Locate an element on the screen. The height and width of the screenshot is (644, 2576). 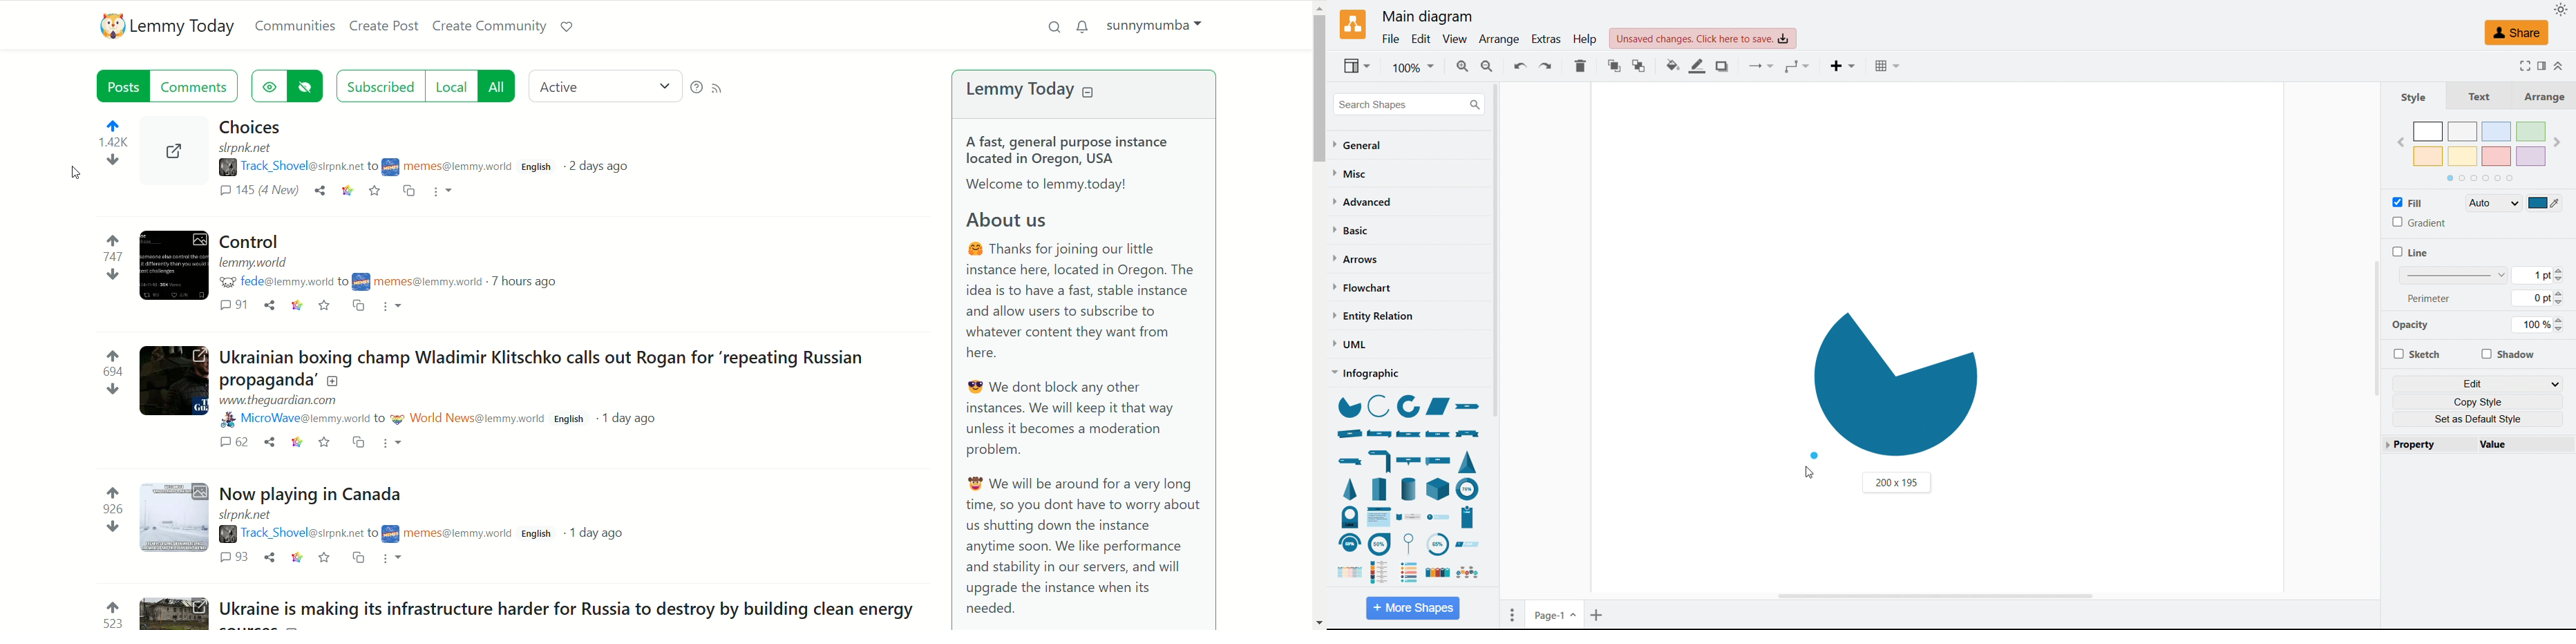
® We will be around for a very longtime, so you dont have to worry about us shutting down the instance anytime soon. We like performance and stability in our servers, and will upgrade the instance when its needed. is located at coordinates (1079, 549).